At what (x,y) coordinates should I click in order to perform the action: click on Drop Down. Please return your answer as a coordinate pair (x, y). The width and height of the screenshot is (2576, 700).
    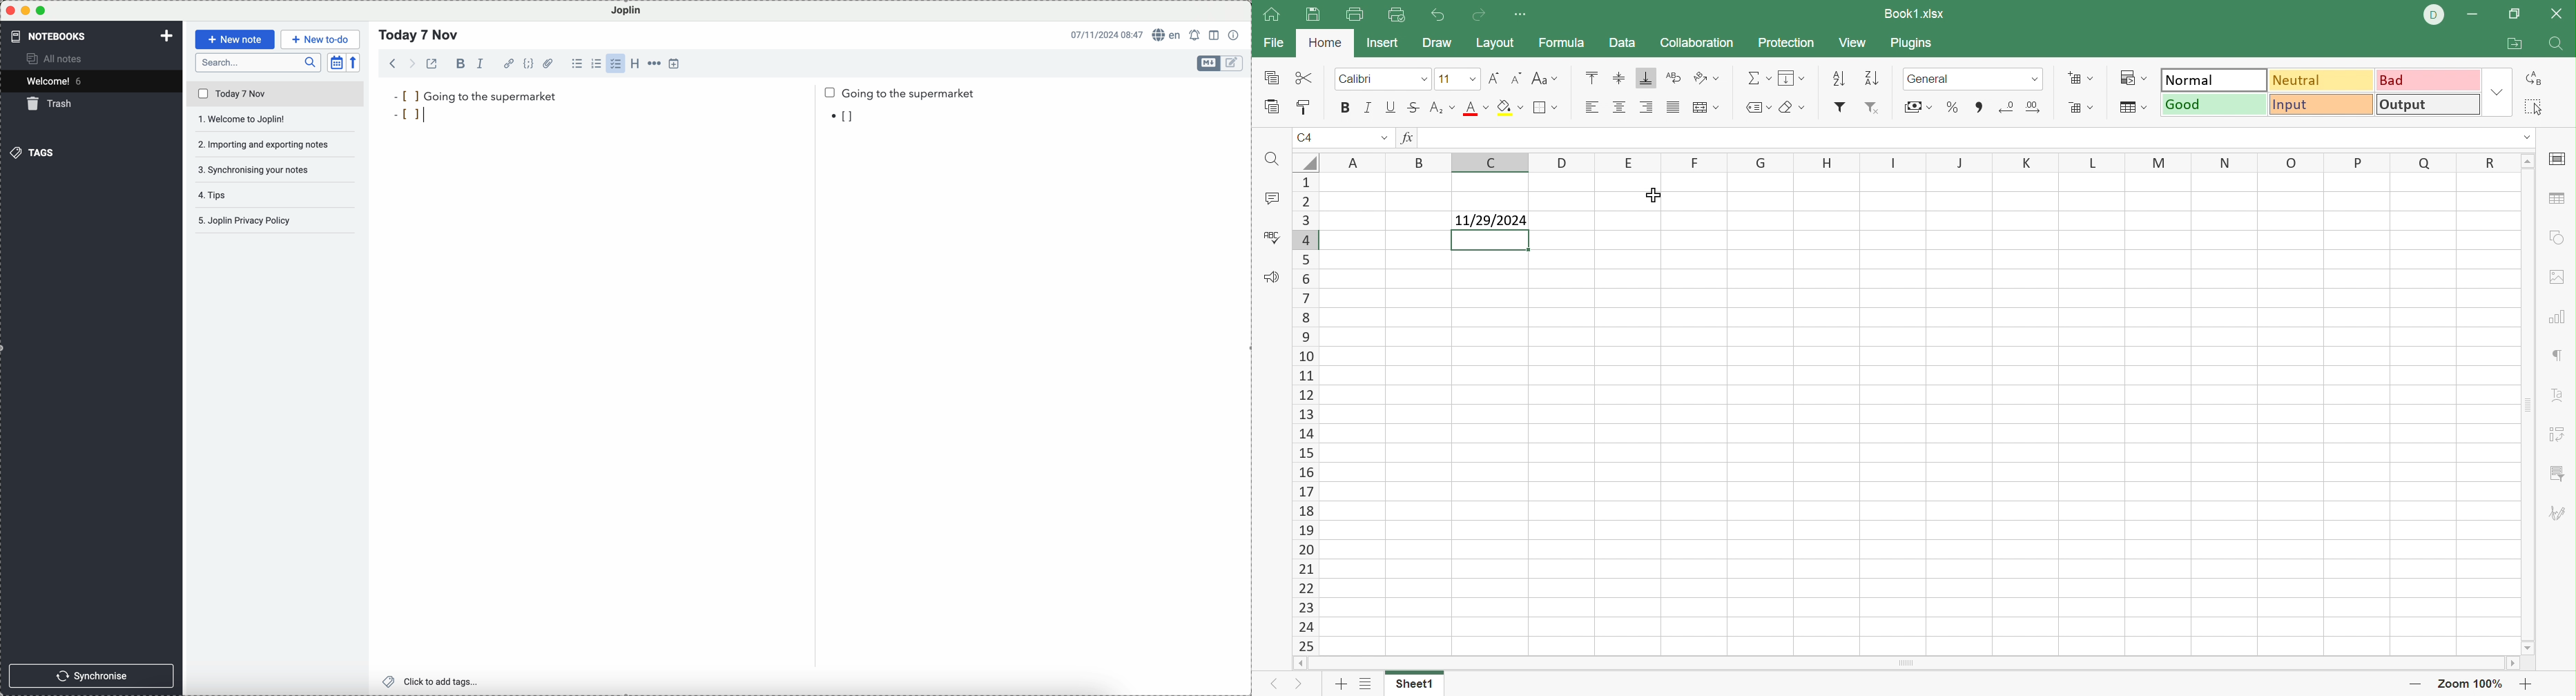
    Looking at the image, I should click on (2037, 81).